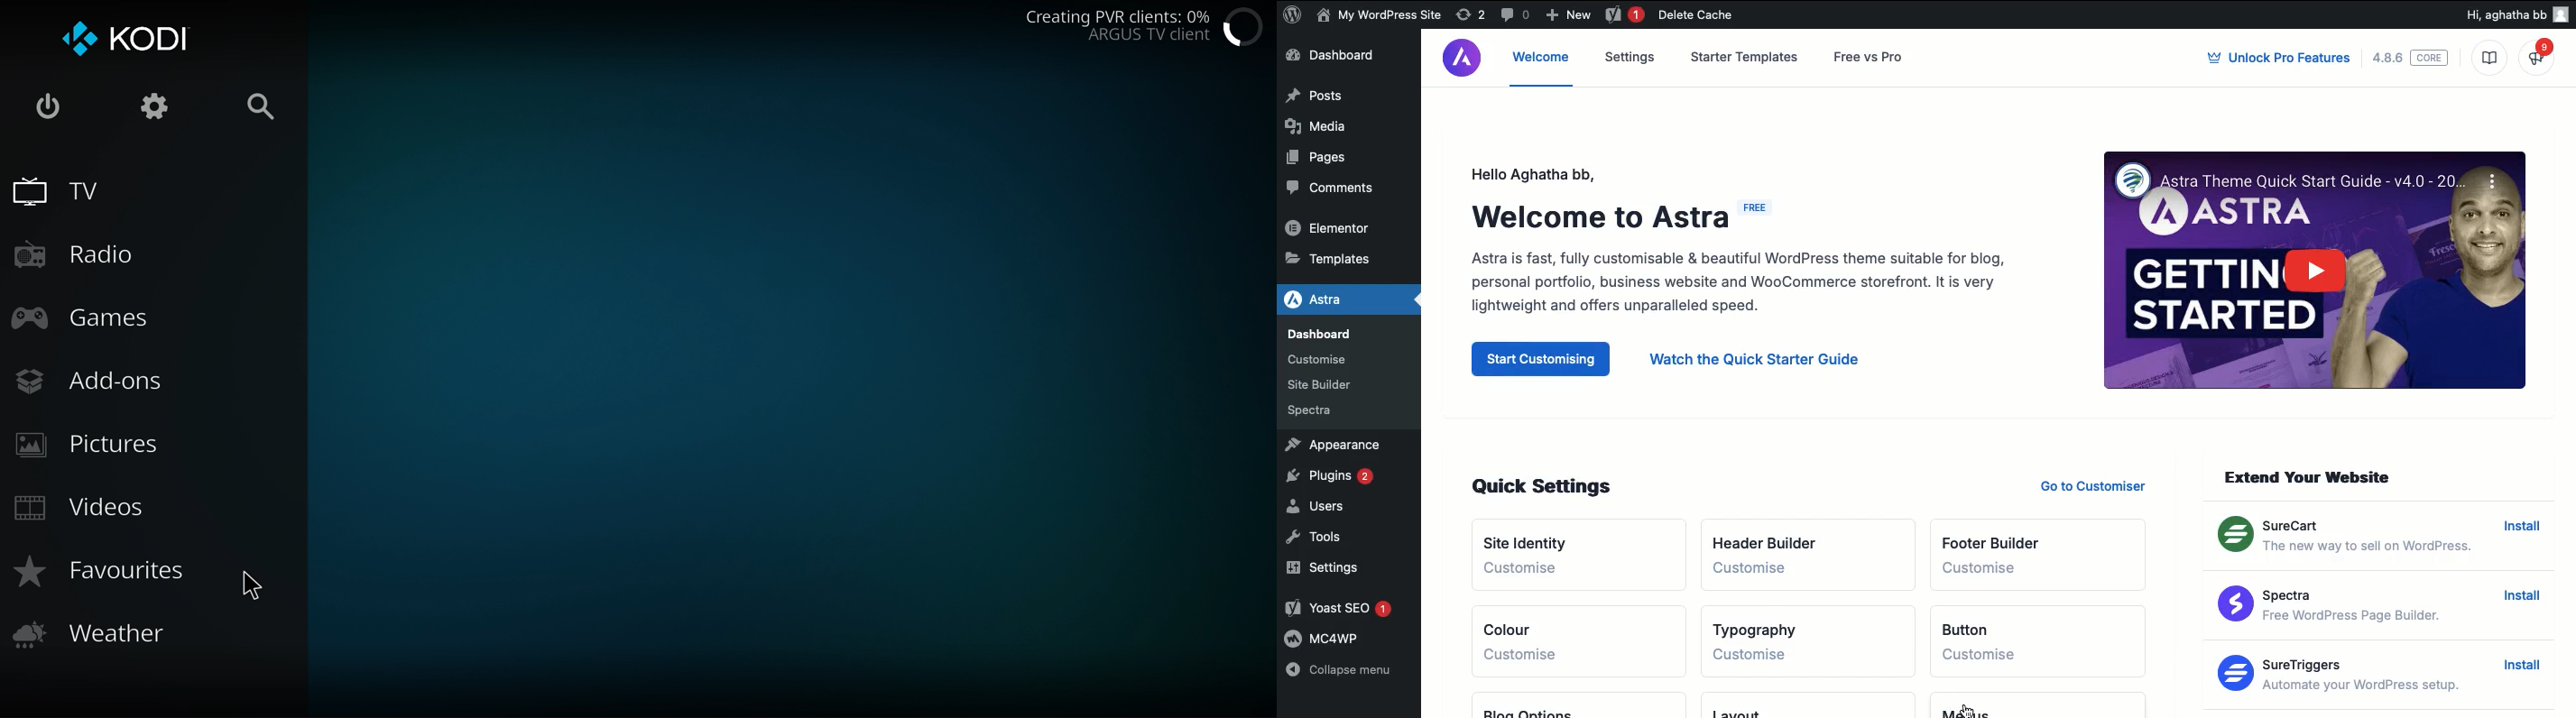  What do you see at coordinates (1767, 571) in the screenshot?
I see `Customise` at bounding box center [1767, 571].